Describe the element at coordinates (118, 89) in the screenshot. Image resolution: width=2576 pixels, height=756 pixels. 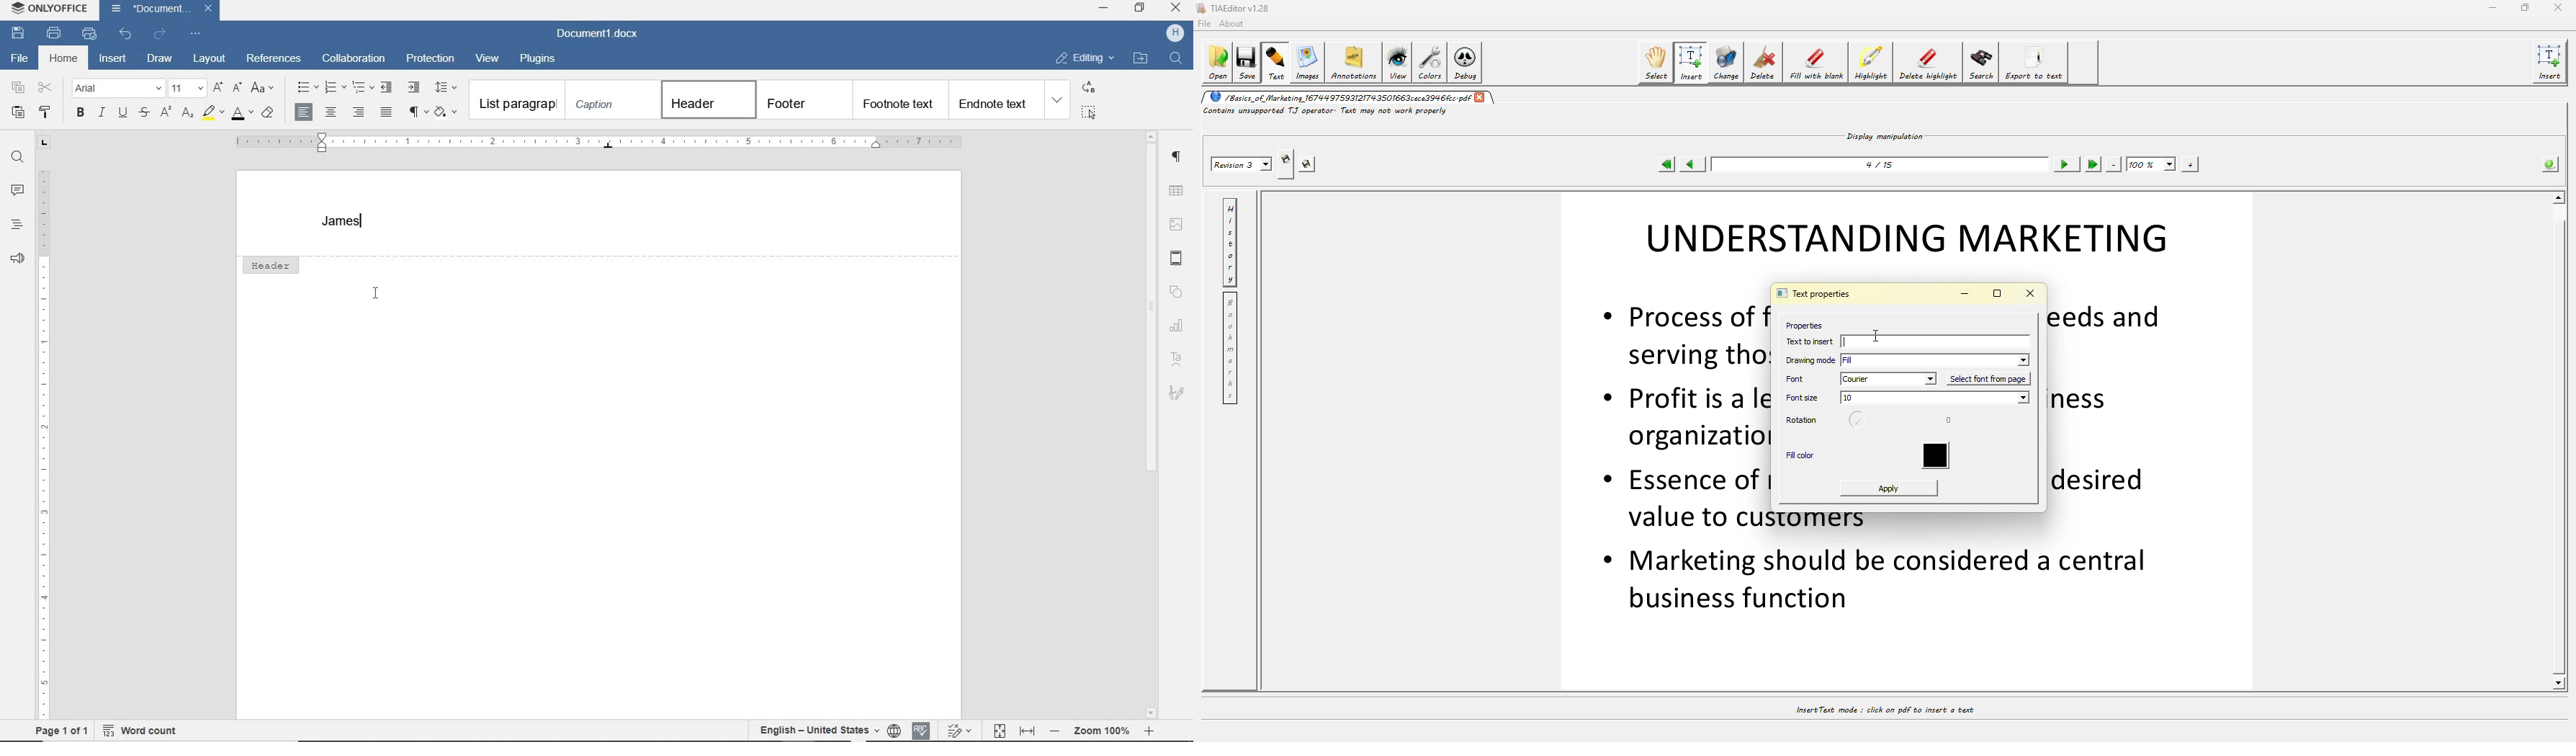
I see `font ` at that location.